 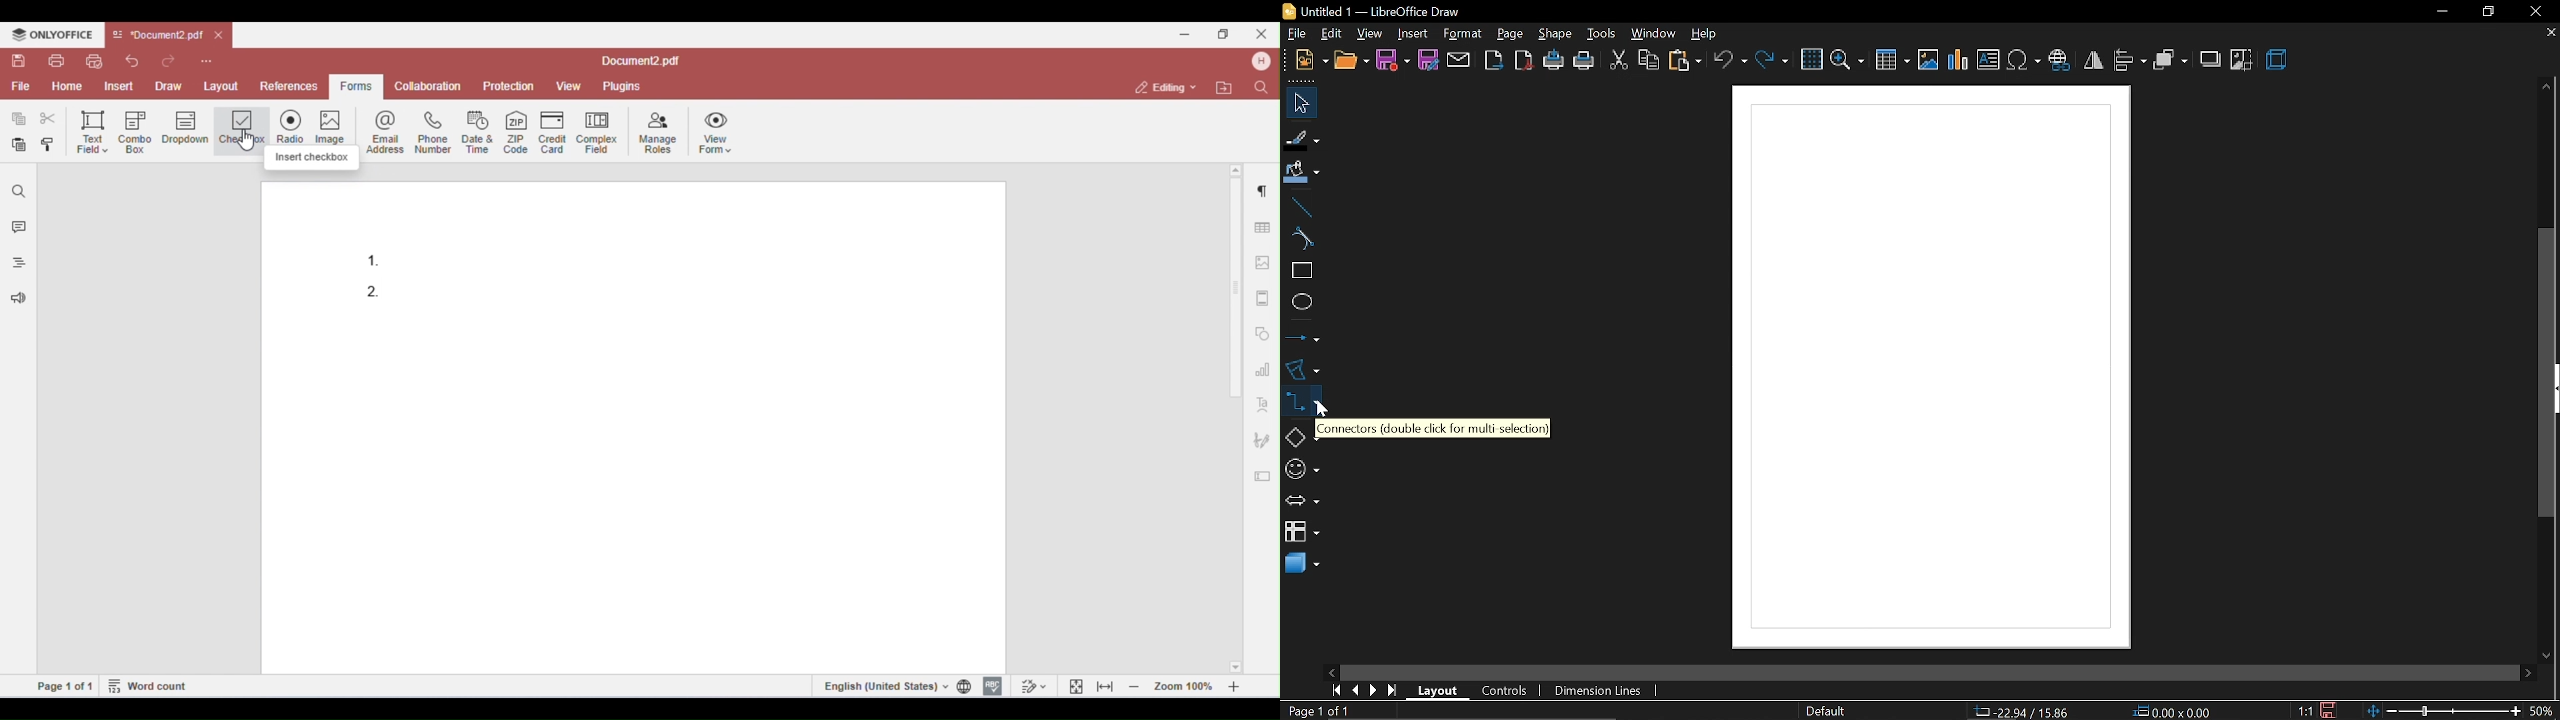 I want to click on save, so click(x=1393, y=61).